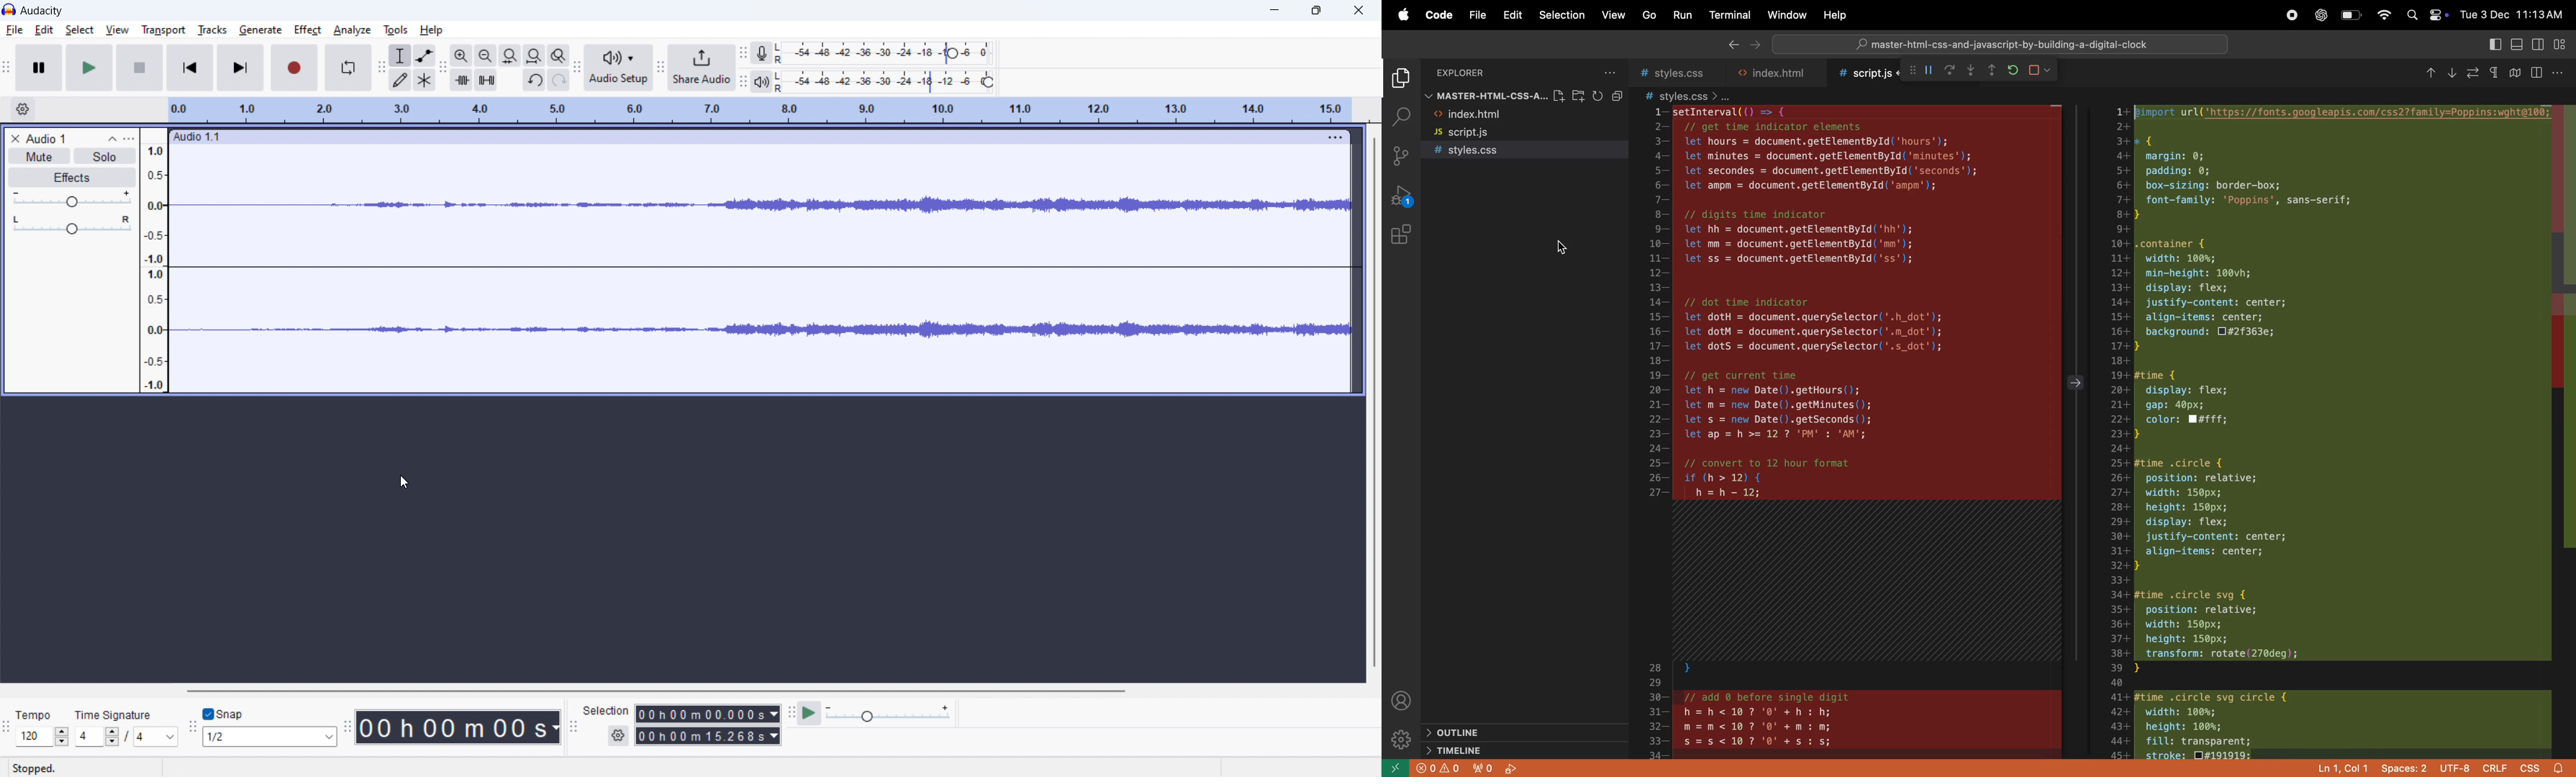  Describe the element at coordinates (1404, 241) in the screenshot. I see `extinsions` at that location.